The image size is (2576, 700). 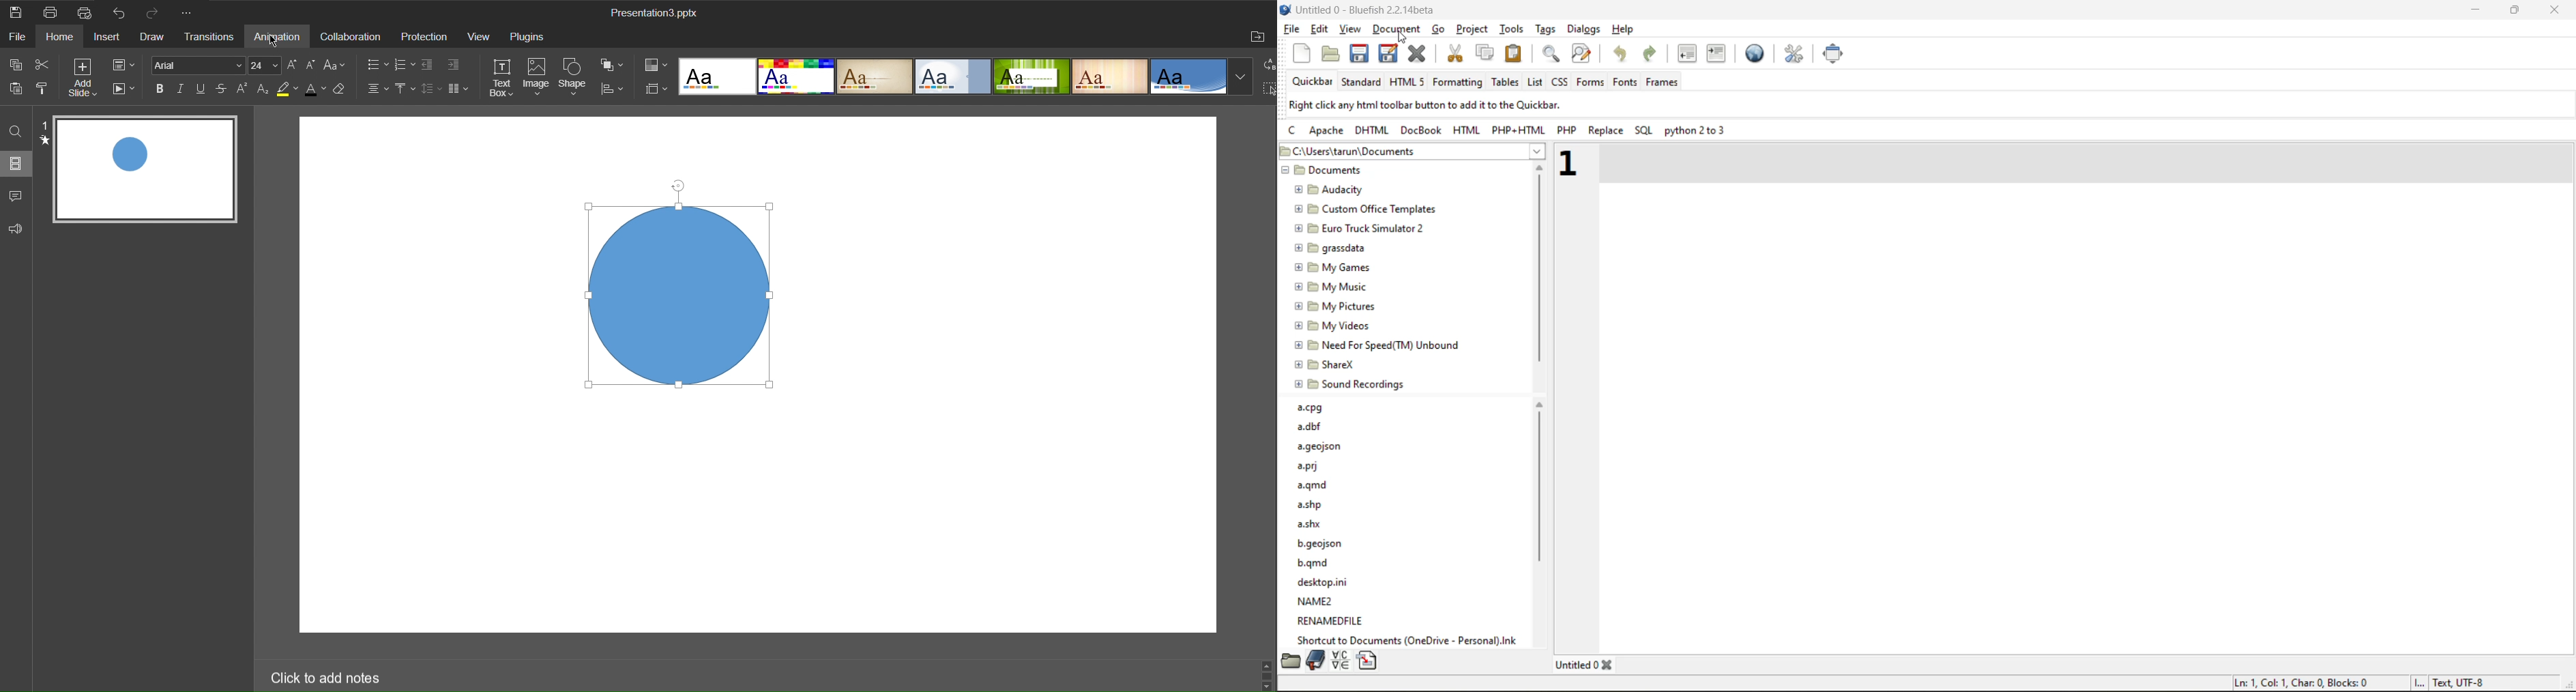 I want to click on uindent, so click(x=1690, y=55).